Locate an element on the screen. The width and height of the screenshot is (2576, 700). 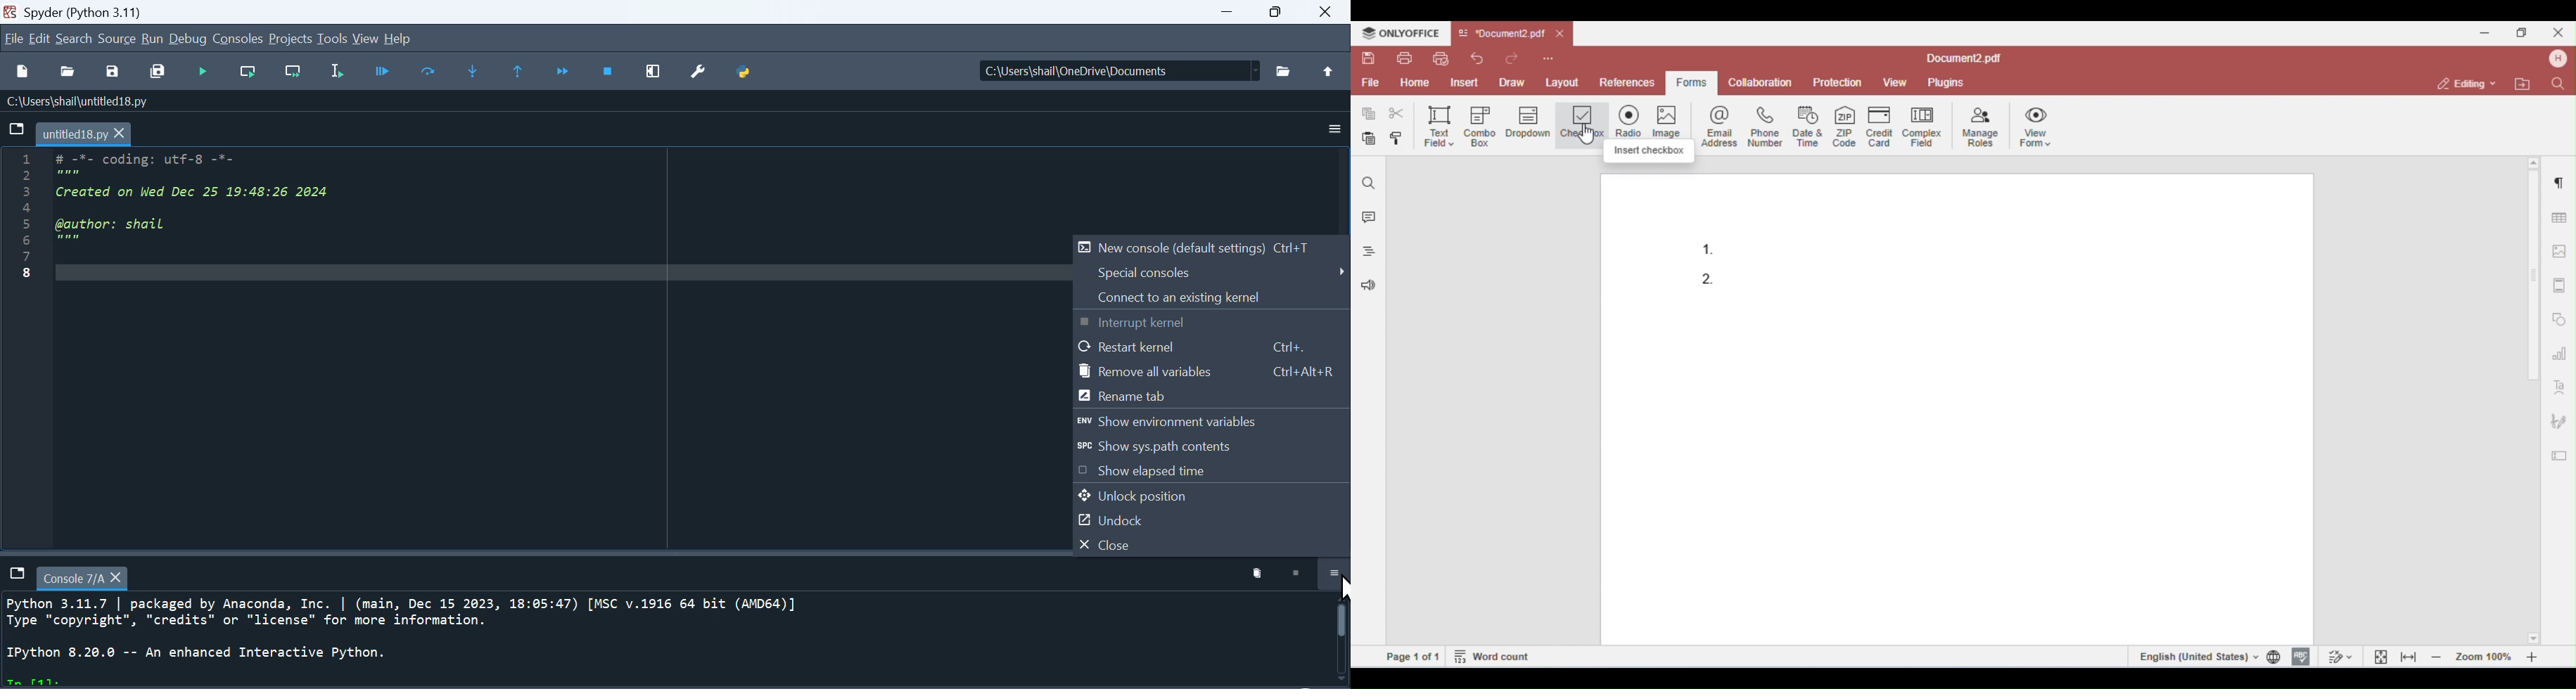
new is located at coordinates (23, 74).